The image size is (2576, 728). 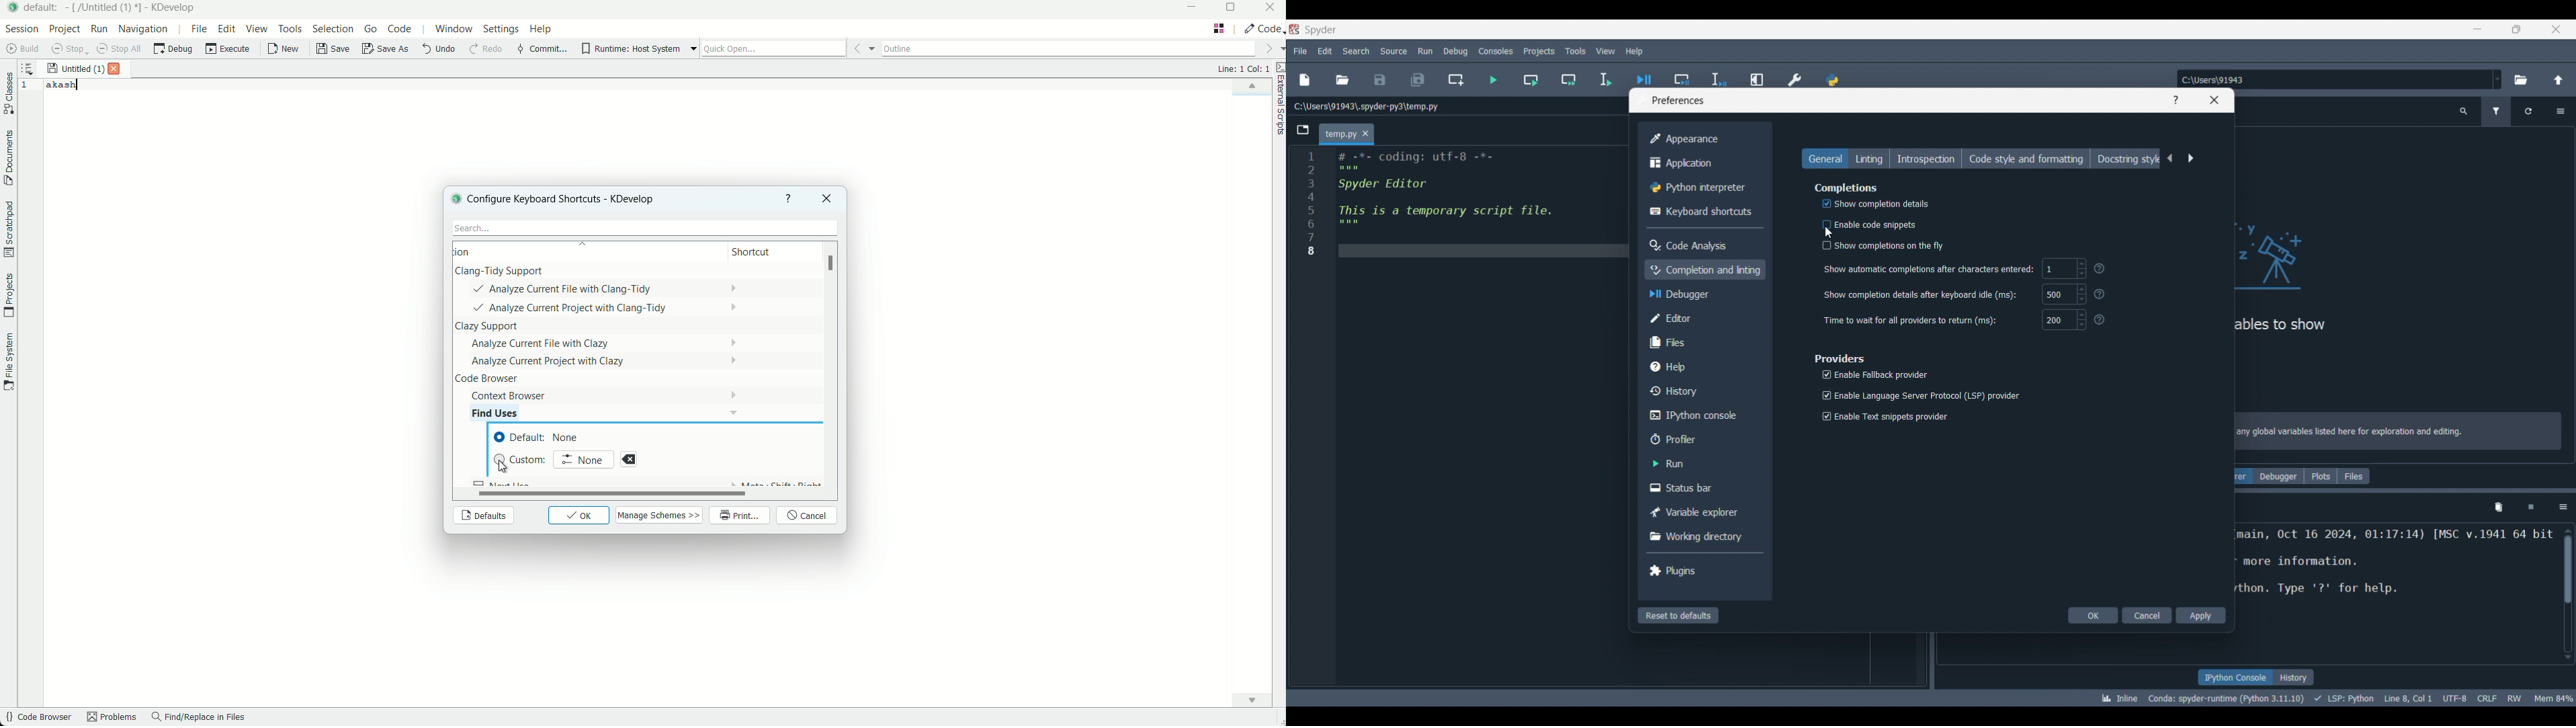 What do you see at coordinates (1394, 51) in the screenshot?
I see `Source menu` at bounding box center [1394, 51].